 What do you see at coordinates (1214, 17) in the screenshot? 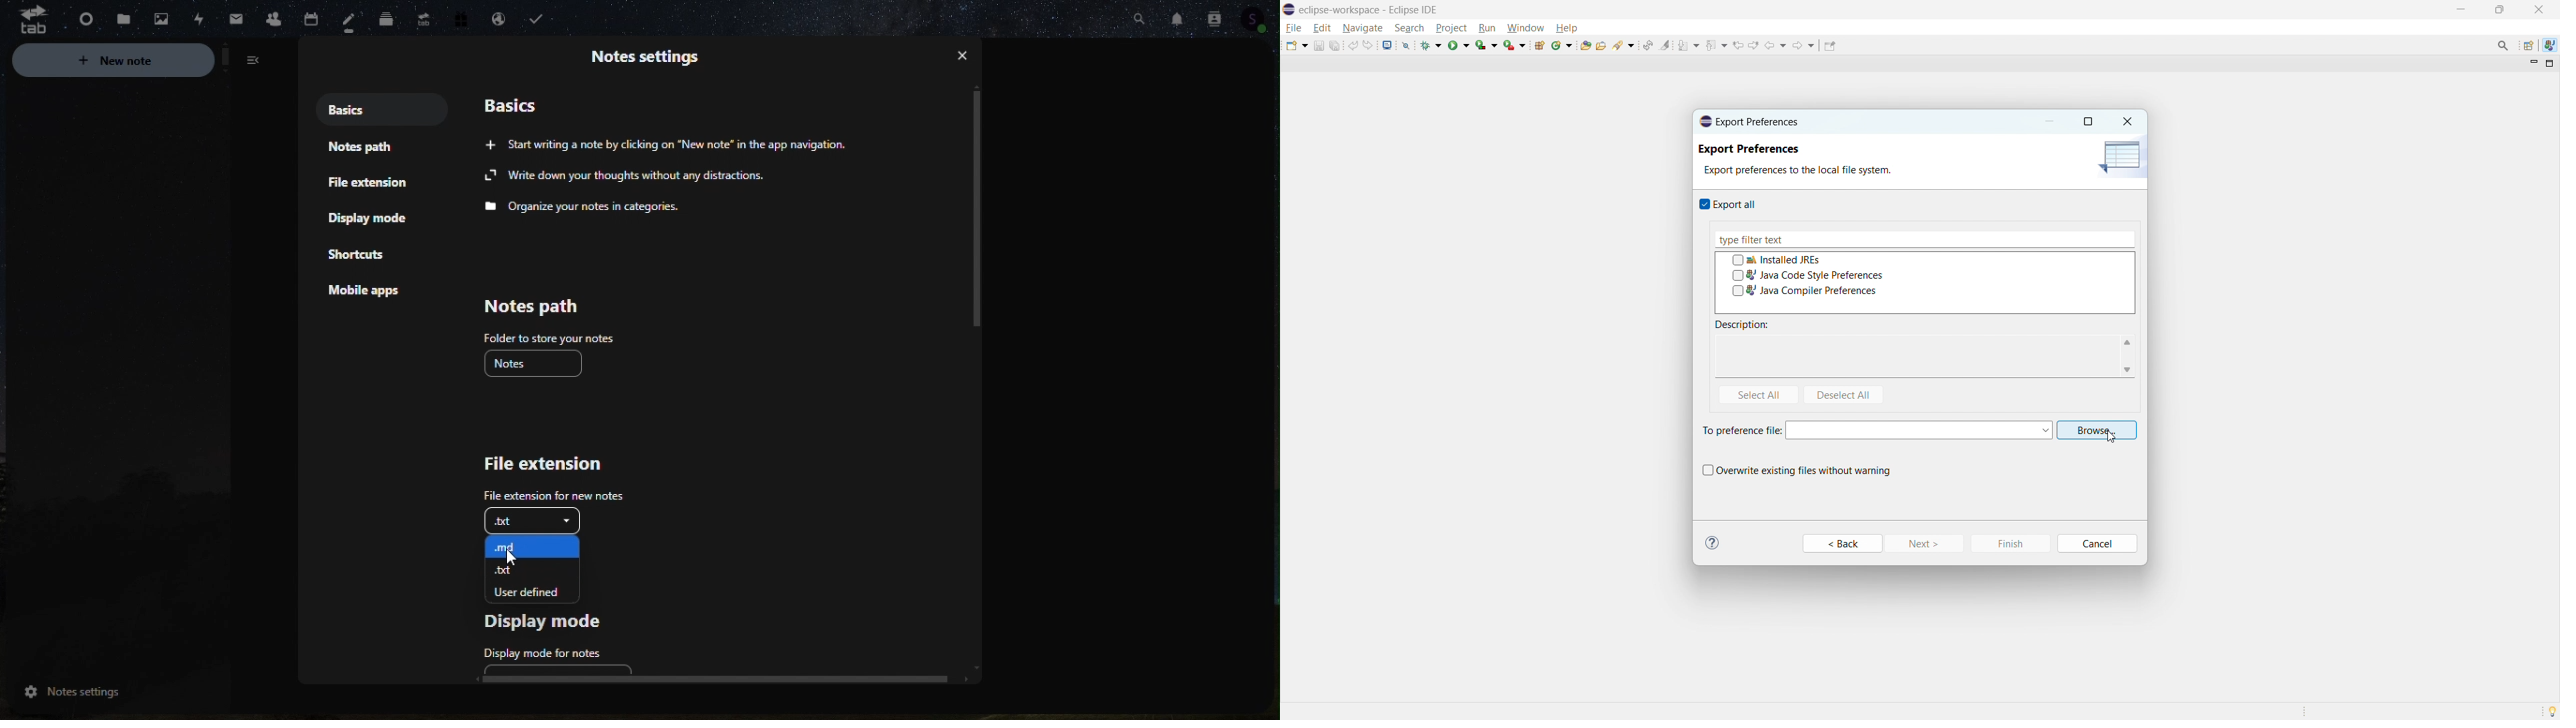
I see `Contacts` at bounding box center [1214, 17].